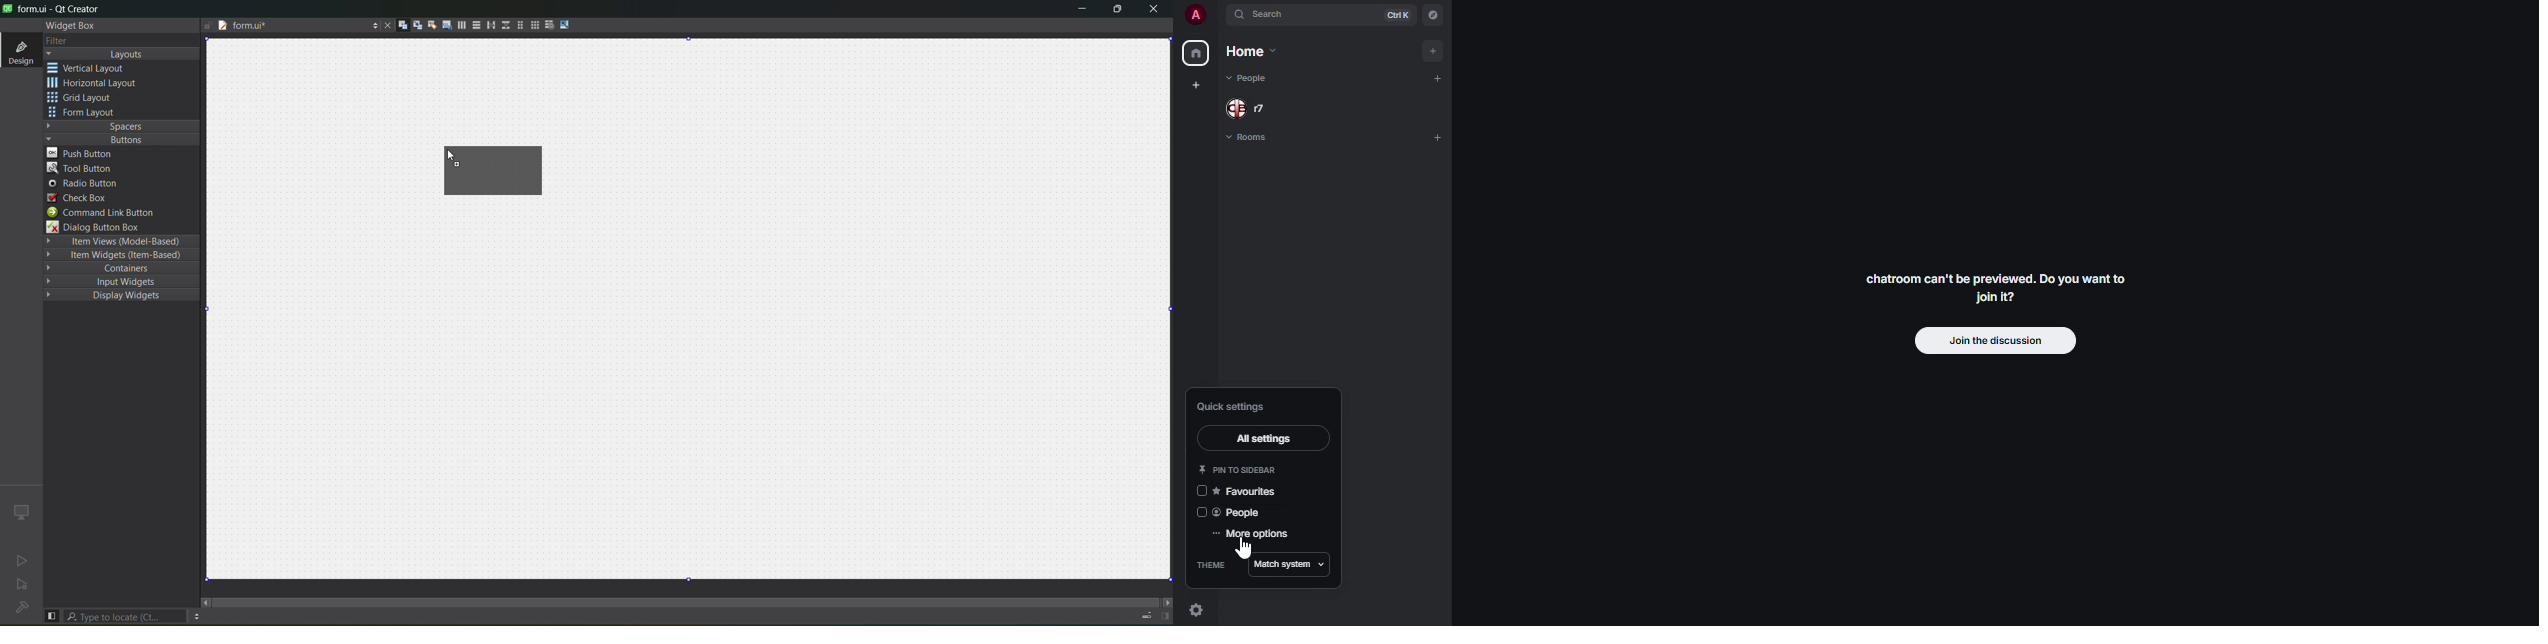 This screenshot has width=2548, height=644. Describe the element at coordinates (462, 27) in the screenshot. I see `horizontal layoutt` at that location.